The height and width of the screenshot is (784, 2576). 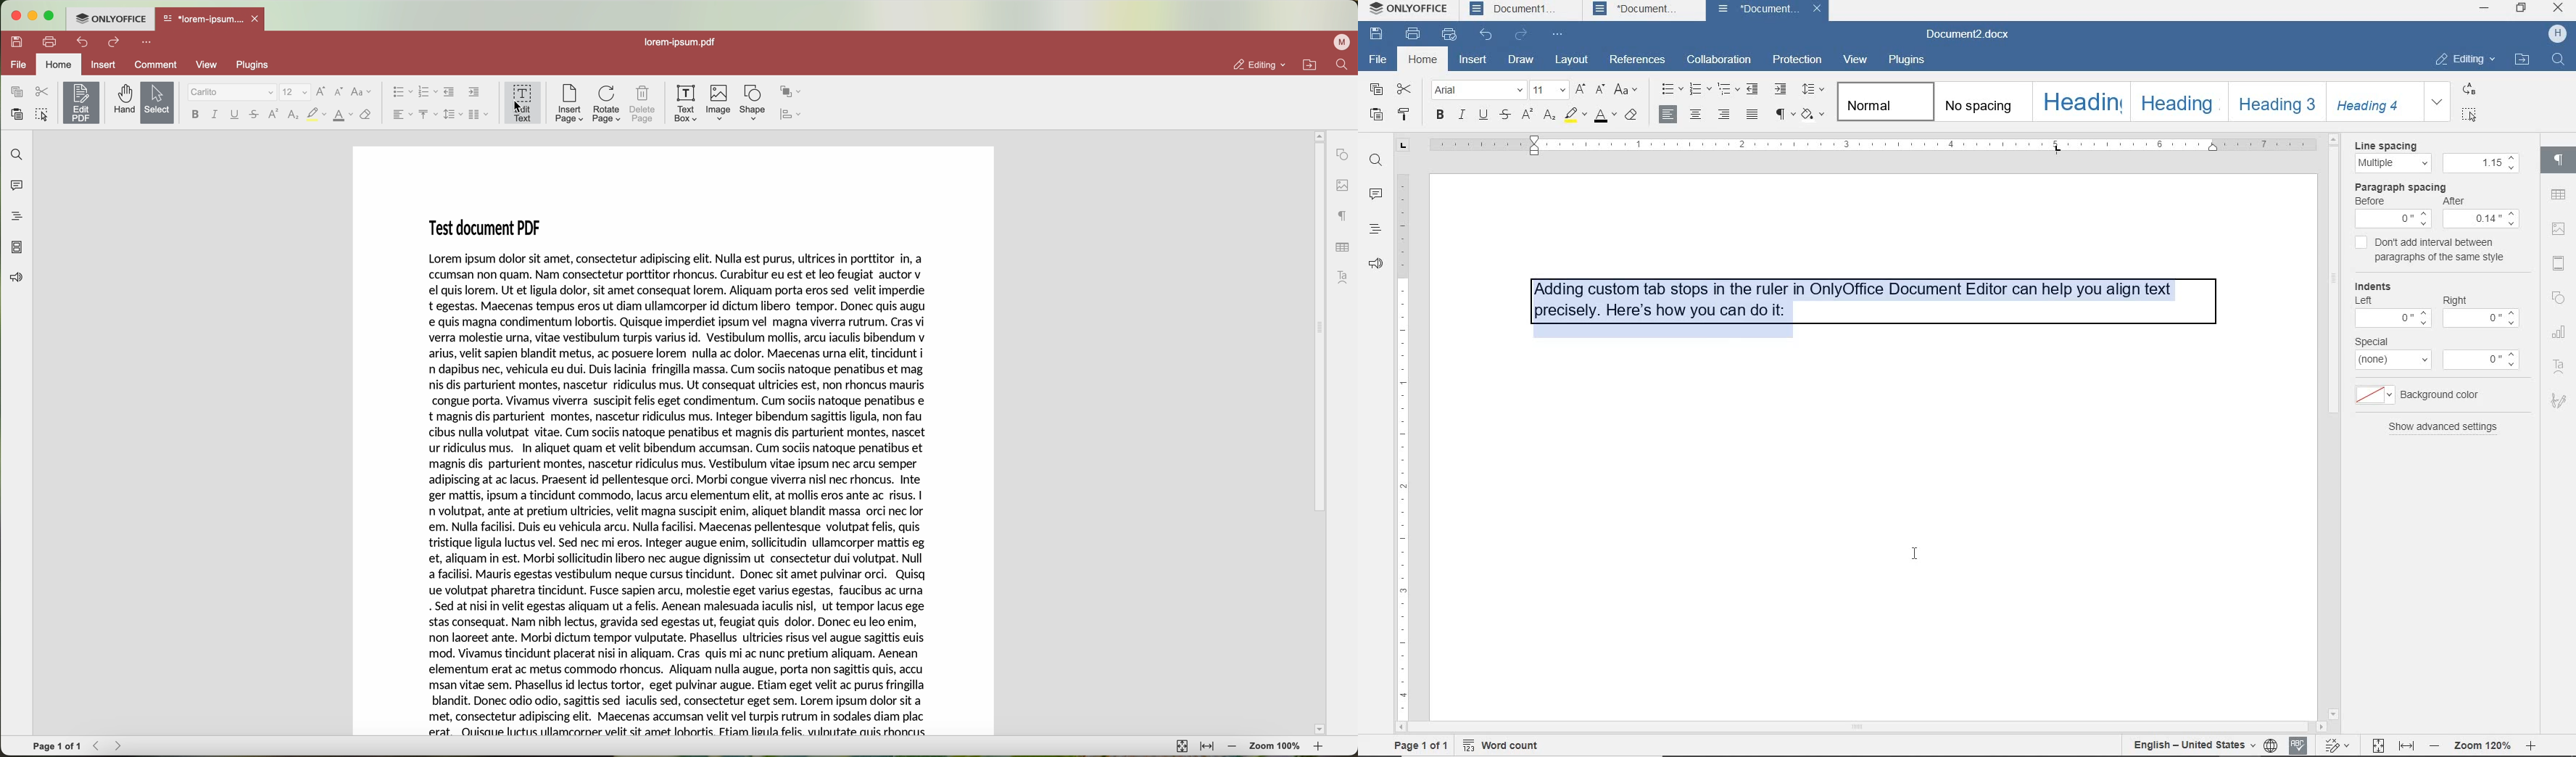 What do you see at coordinates (518, 109) in the screenshot?
I see `cursor` at bounding box center [518, 109].